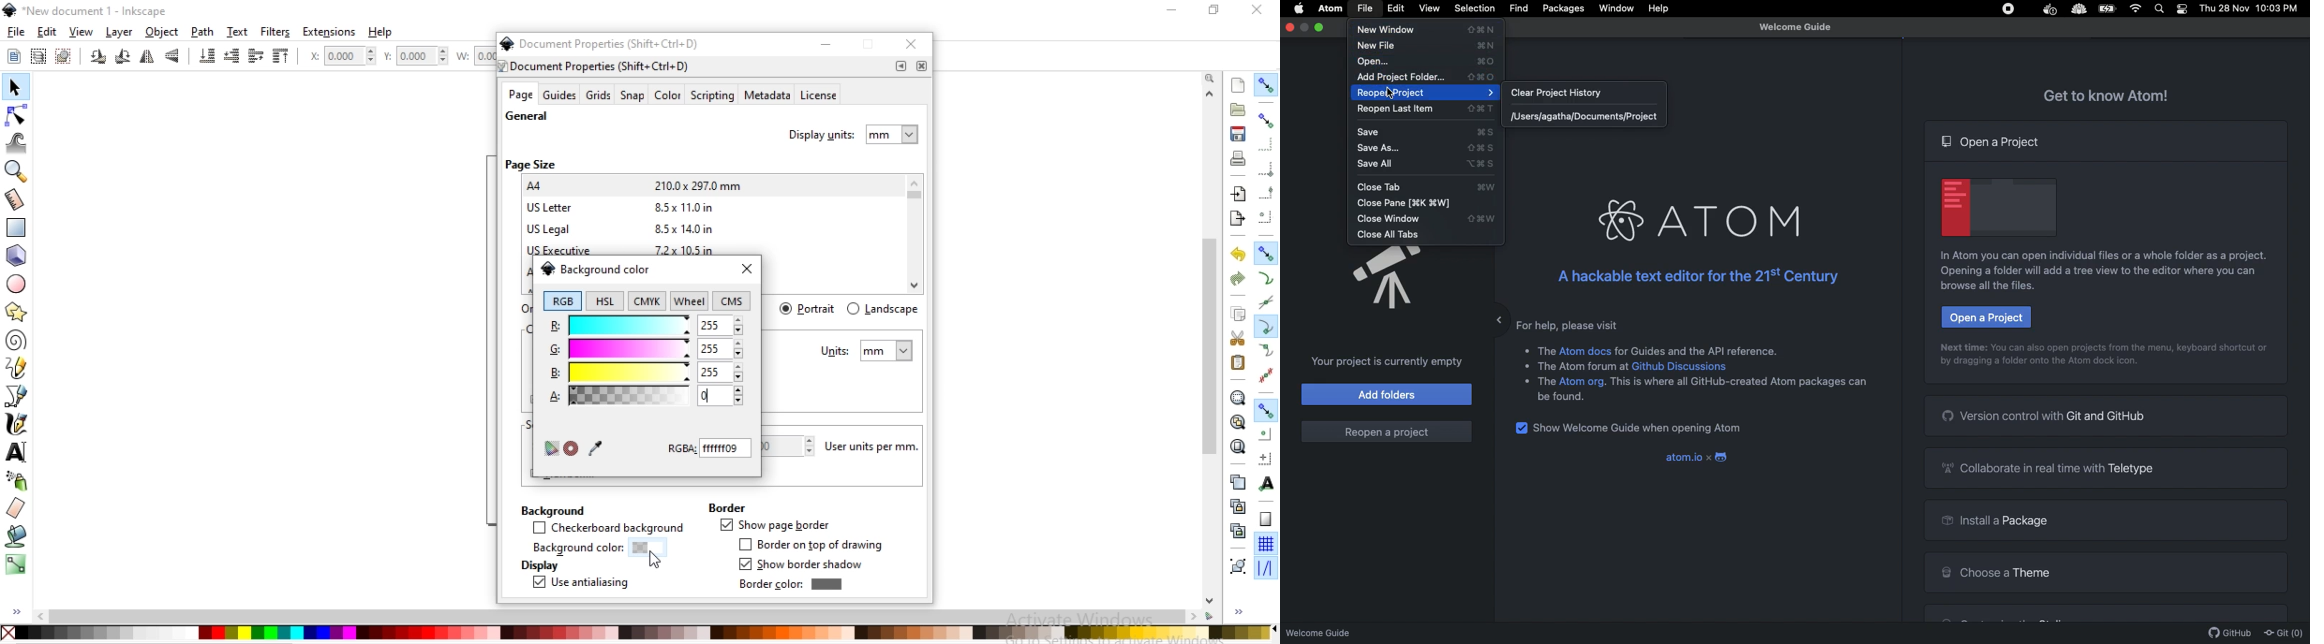 This screenshot has height=644, width=2324. I want to click on close, so click(746, 270).